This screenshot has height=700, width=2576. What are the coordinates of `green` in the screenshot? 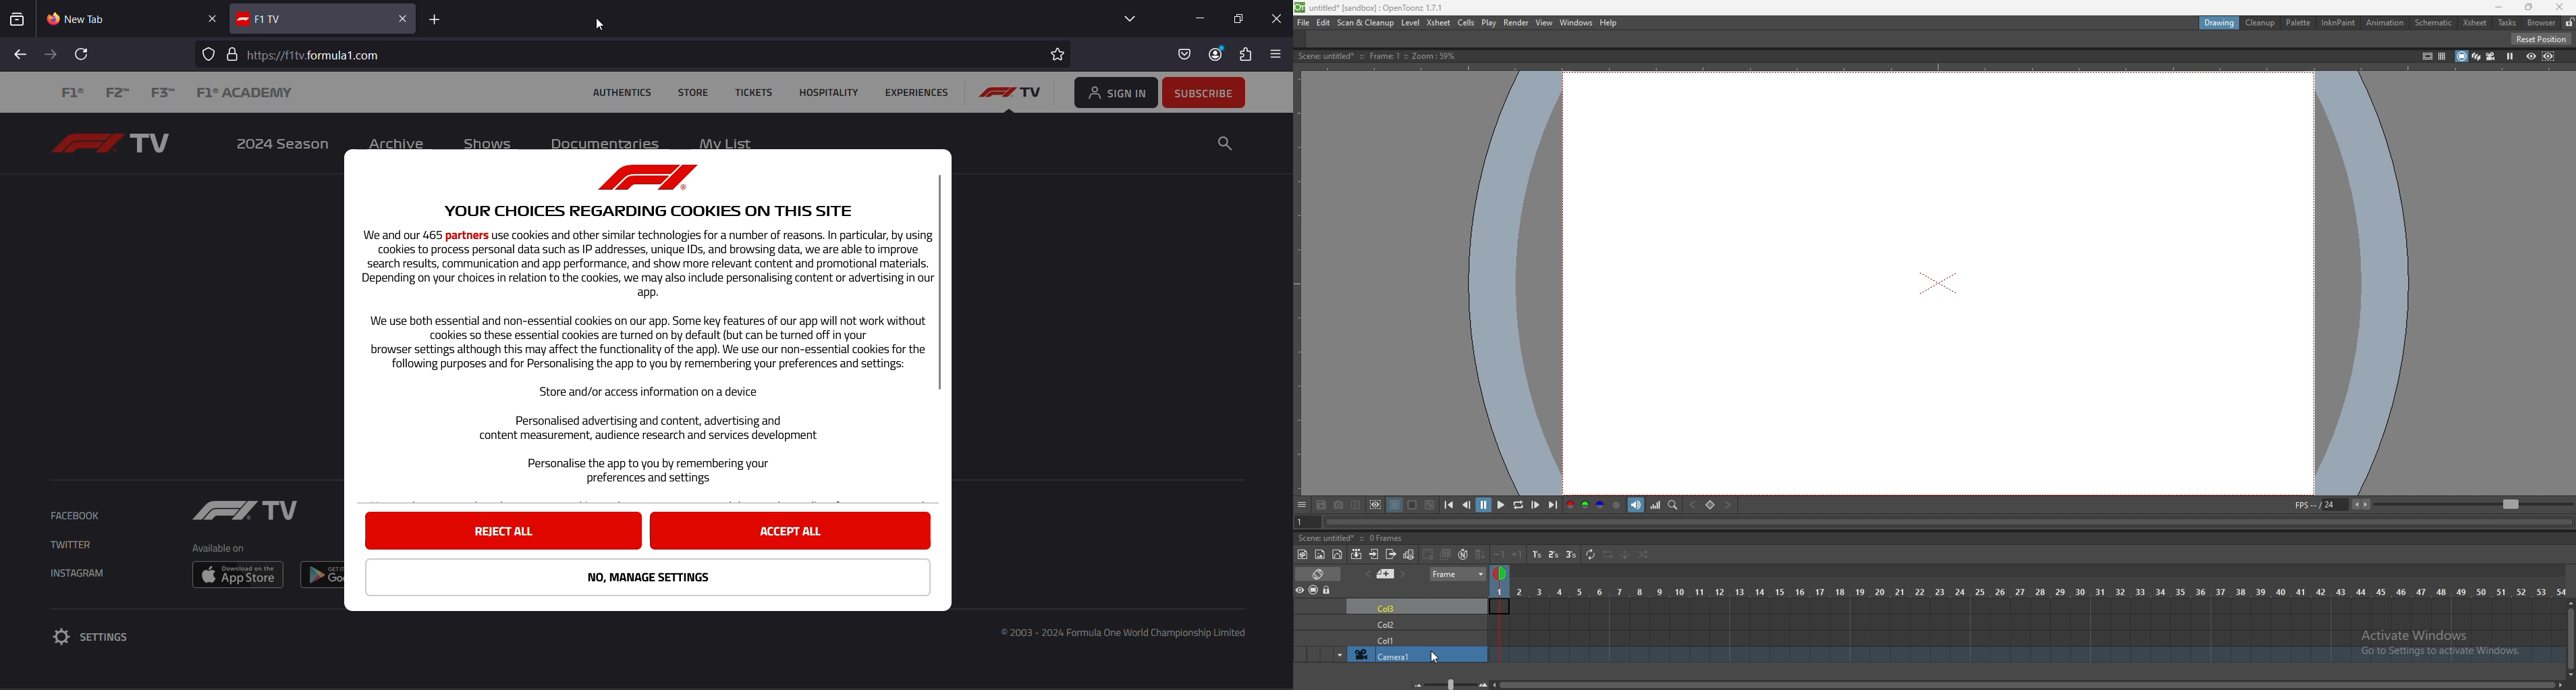 It's located at (1584, 505).